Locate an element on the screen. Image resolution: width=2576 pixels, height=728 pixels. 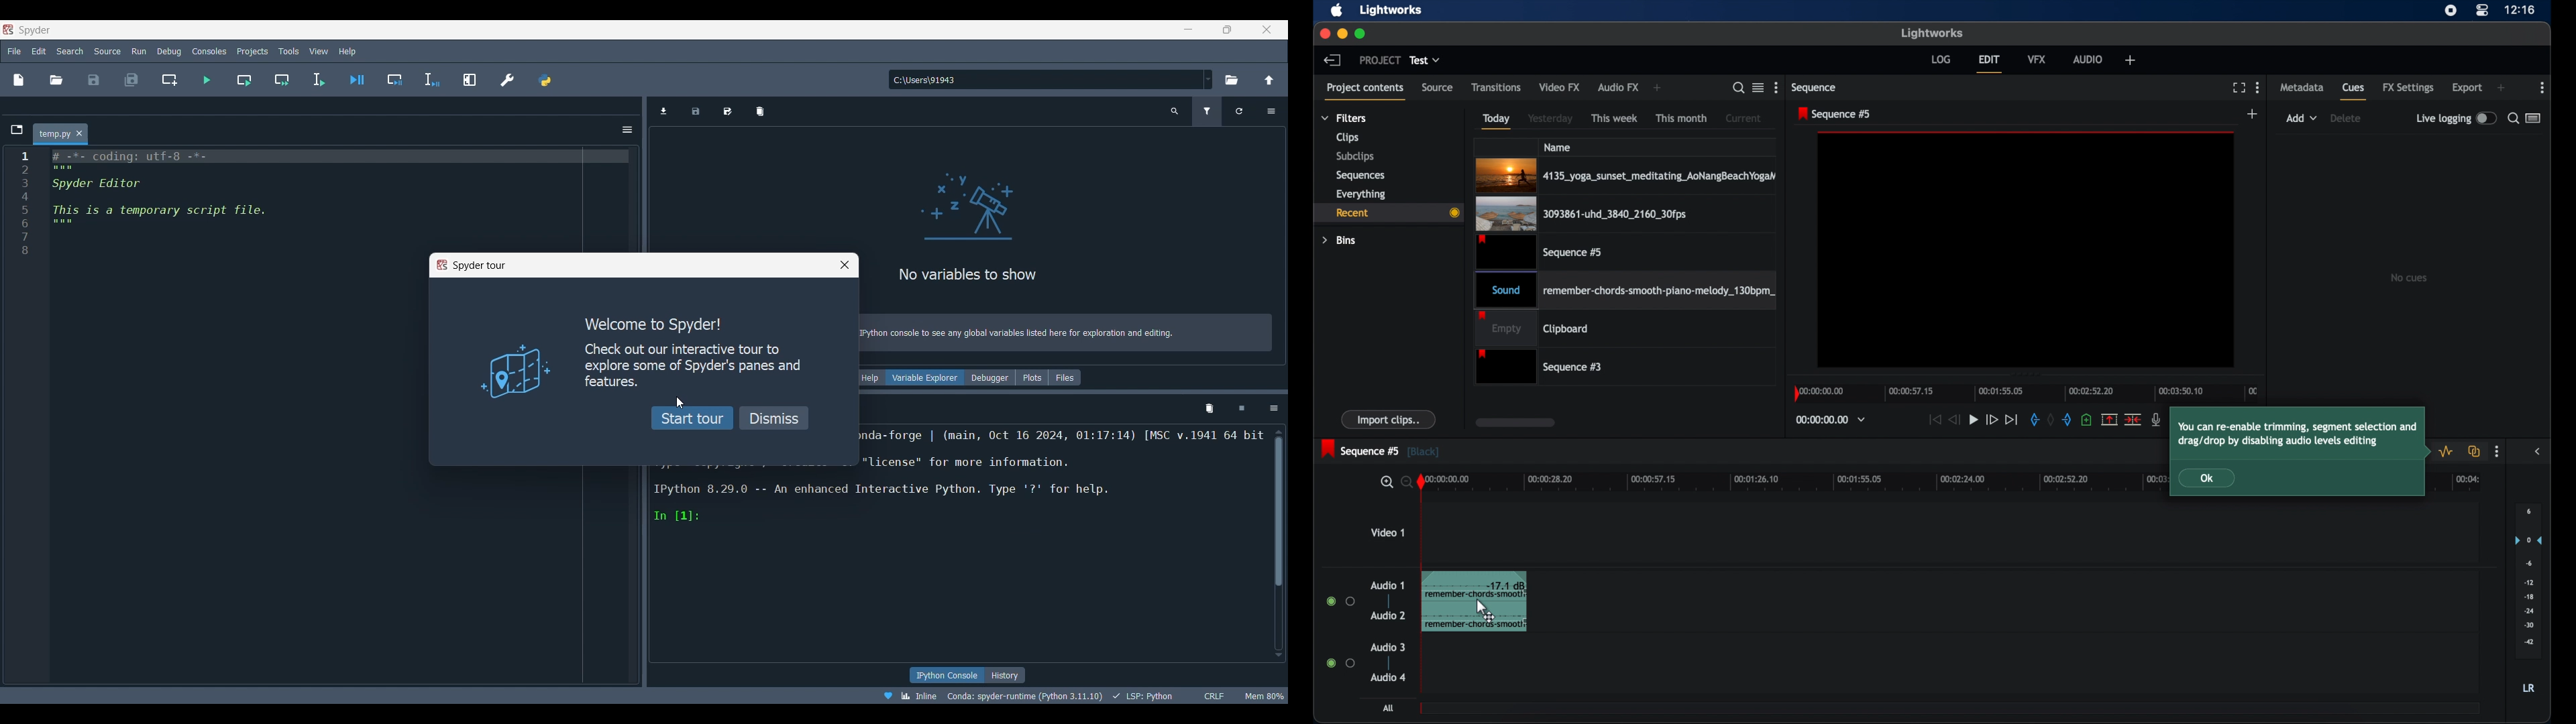
no cues is located at coordinates (2408, 278).